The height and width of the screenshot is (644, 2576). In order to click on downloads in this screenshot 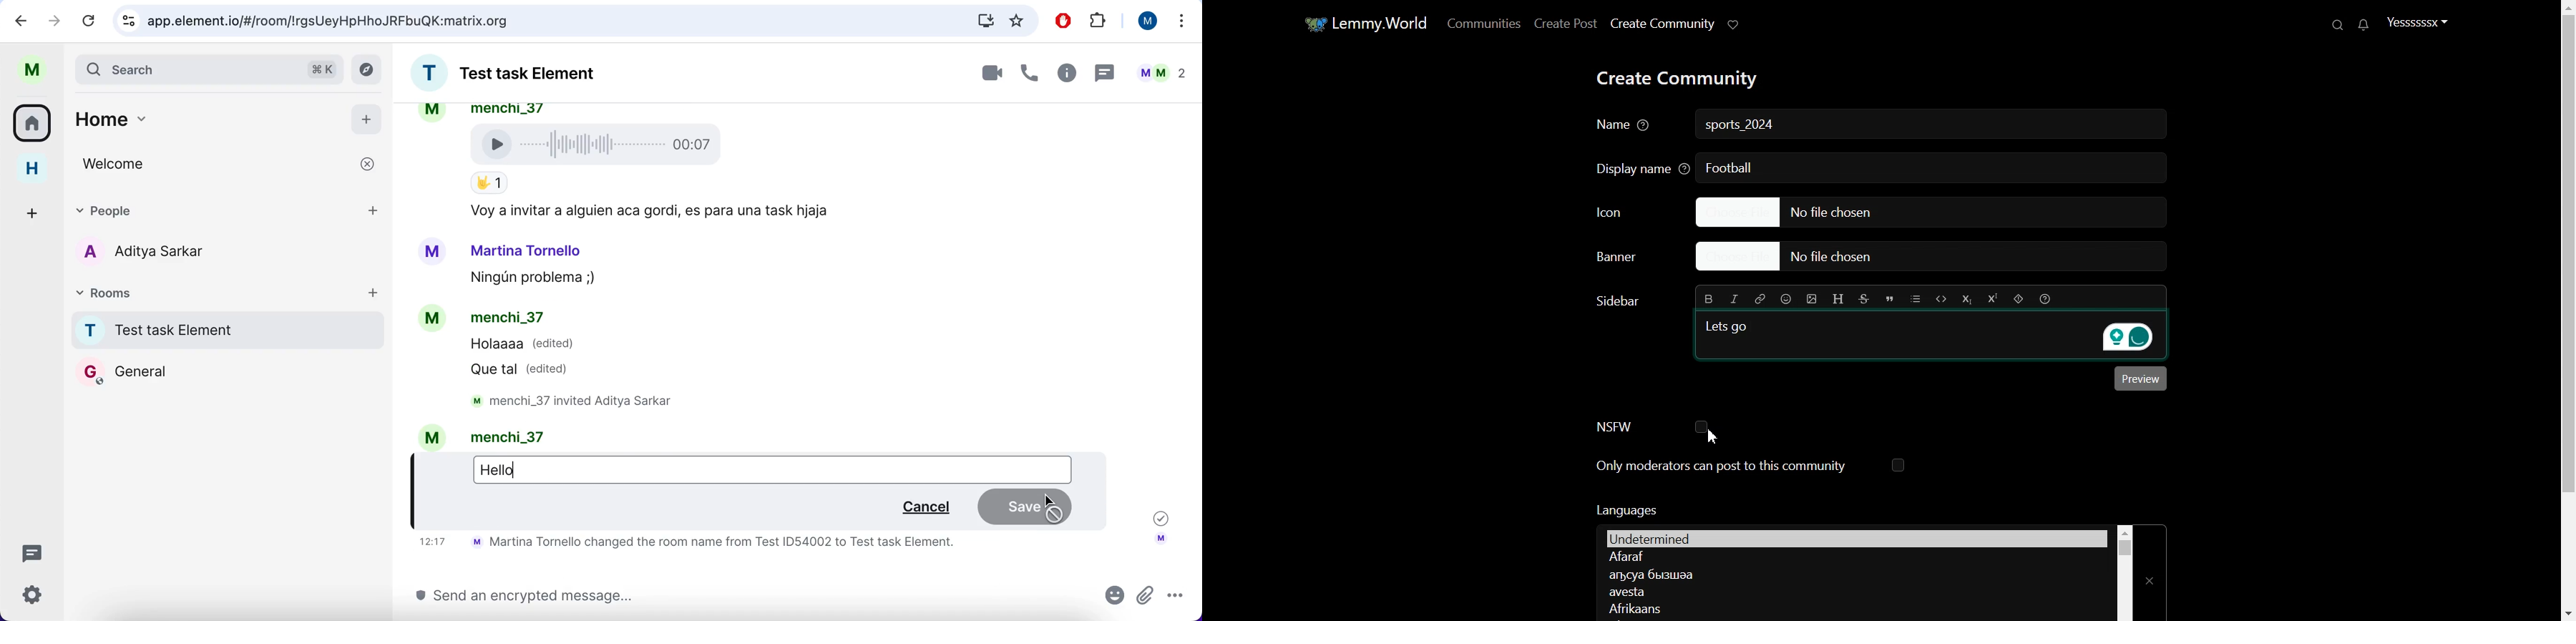, I will do `click(981, 21)`.